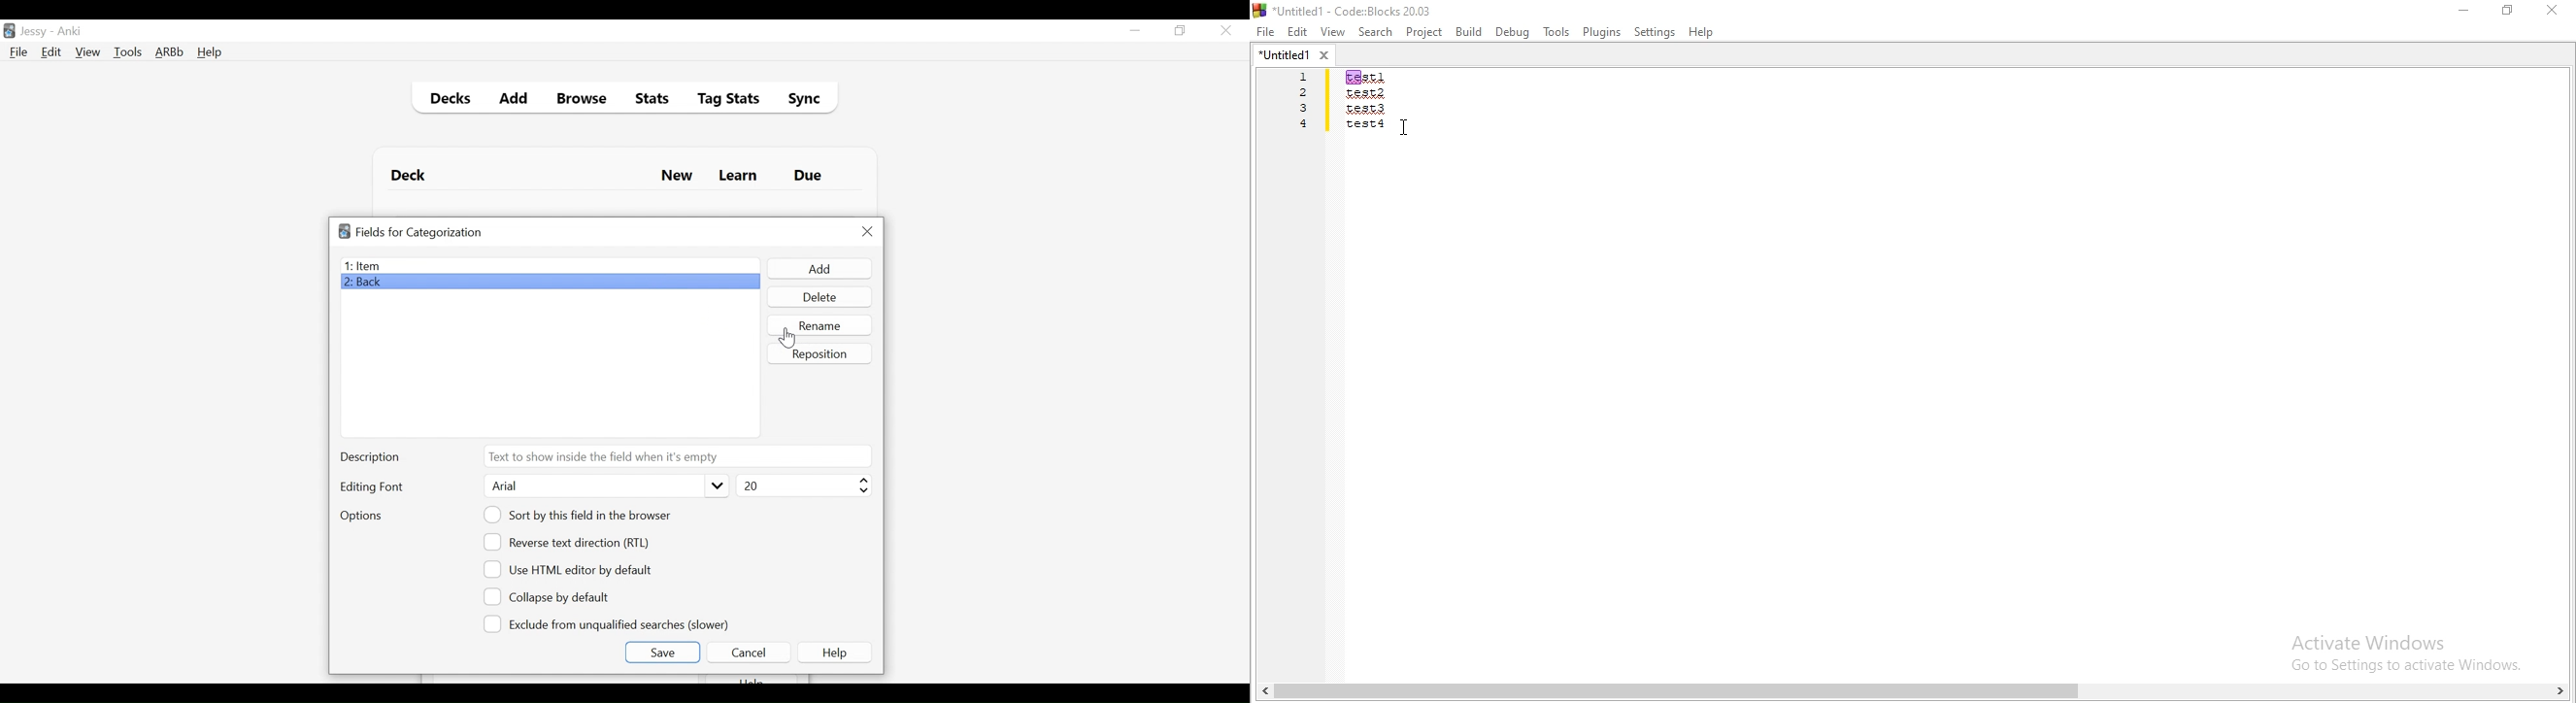 The image size is (2576, 728). Describe the element at coordinates (809, 176) in the screenshot. I see `Due` at that location.